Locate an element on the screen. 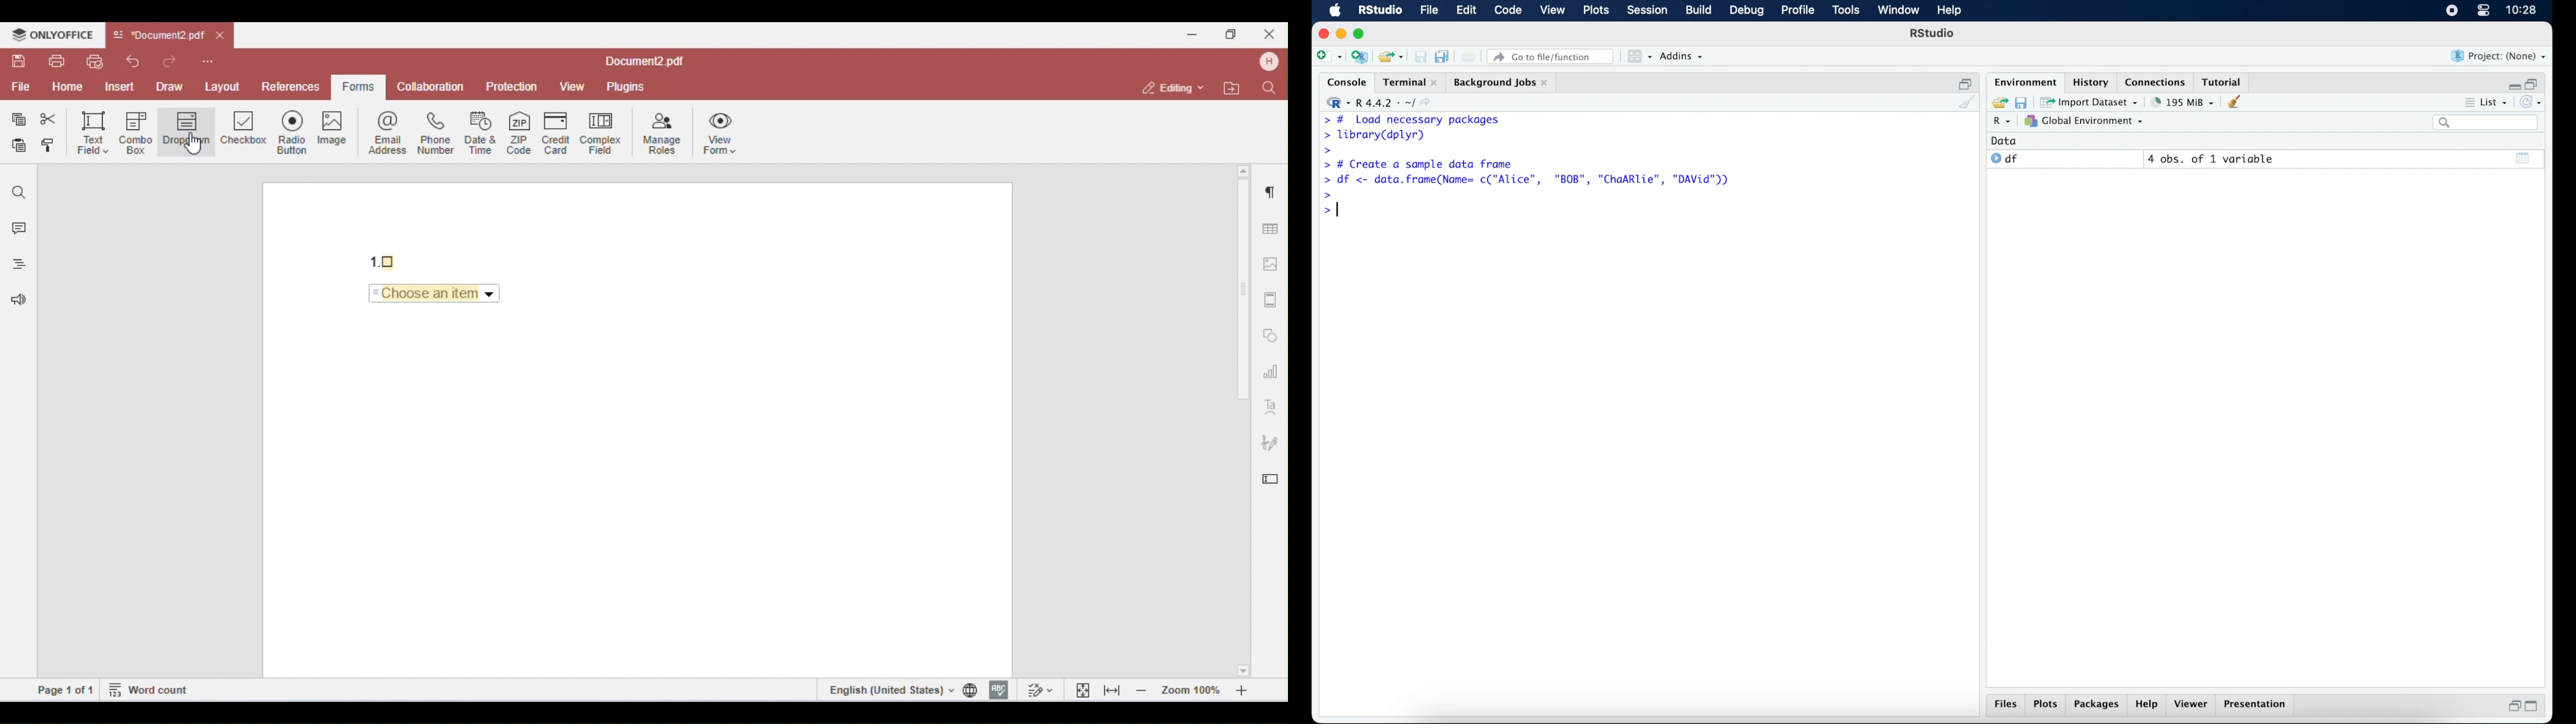 This screenshot has height=728, width=2576. df is located at coordinates (2004, 159).